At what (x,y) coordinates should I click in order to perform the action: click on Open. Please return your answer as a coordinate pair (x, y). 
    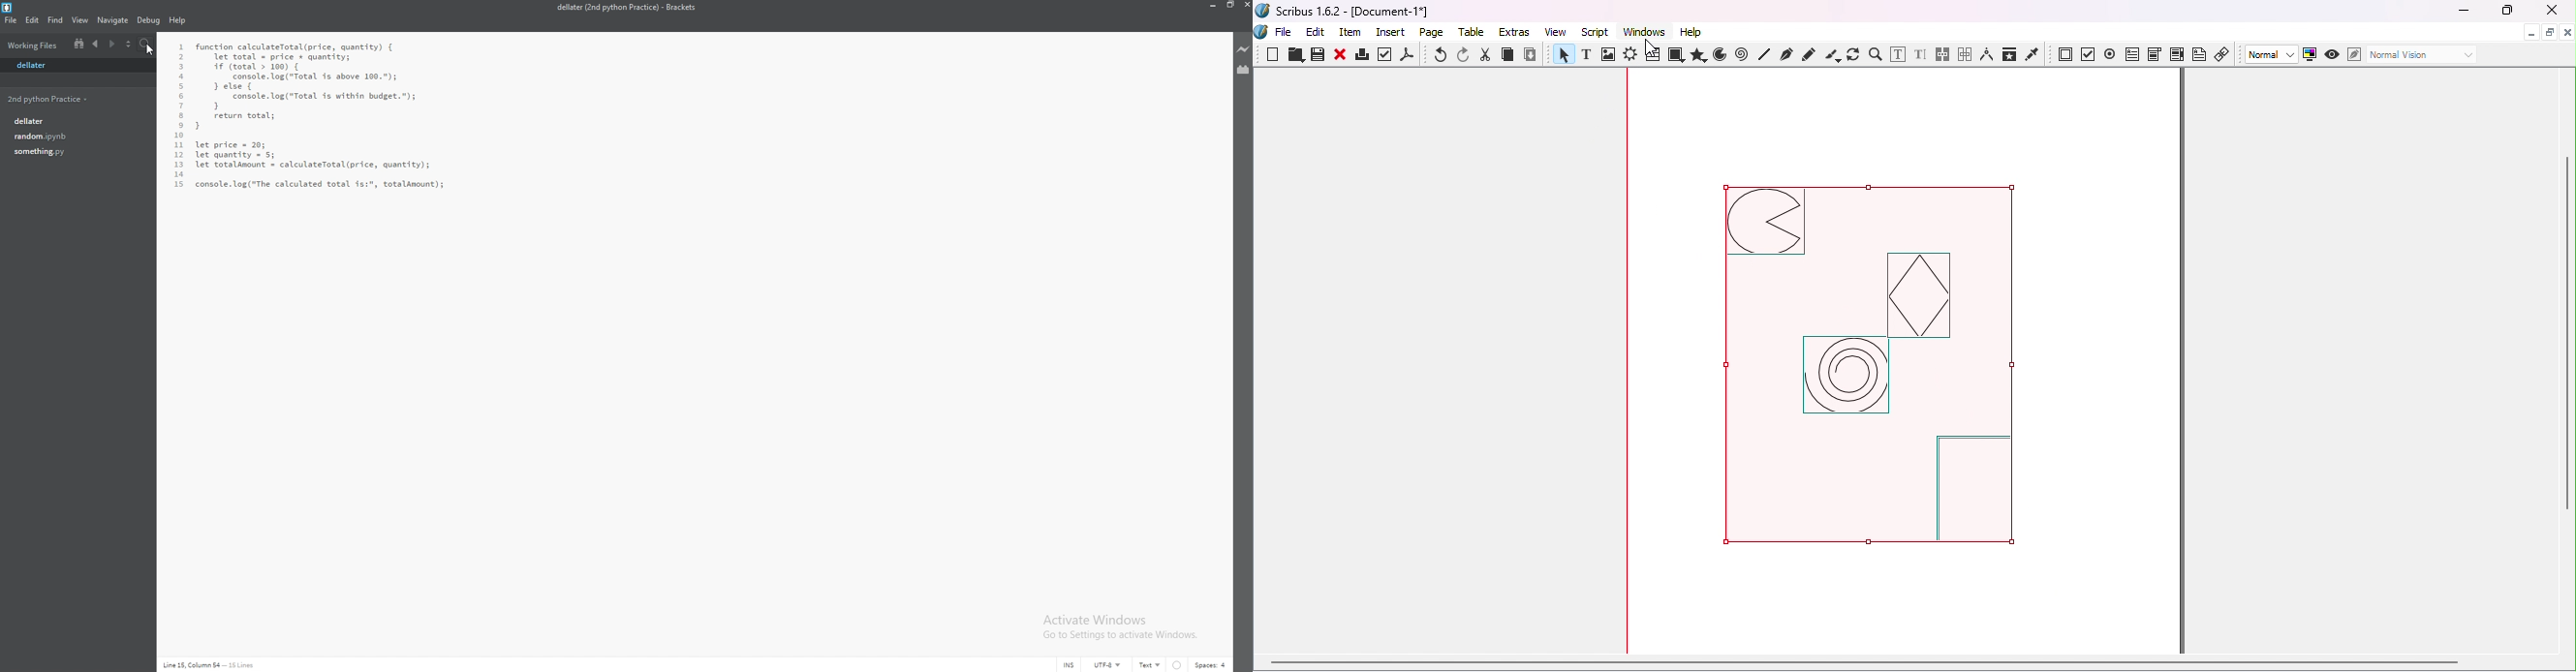
    Looking at the image, I should click on (1293, 56).